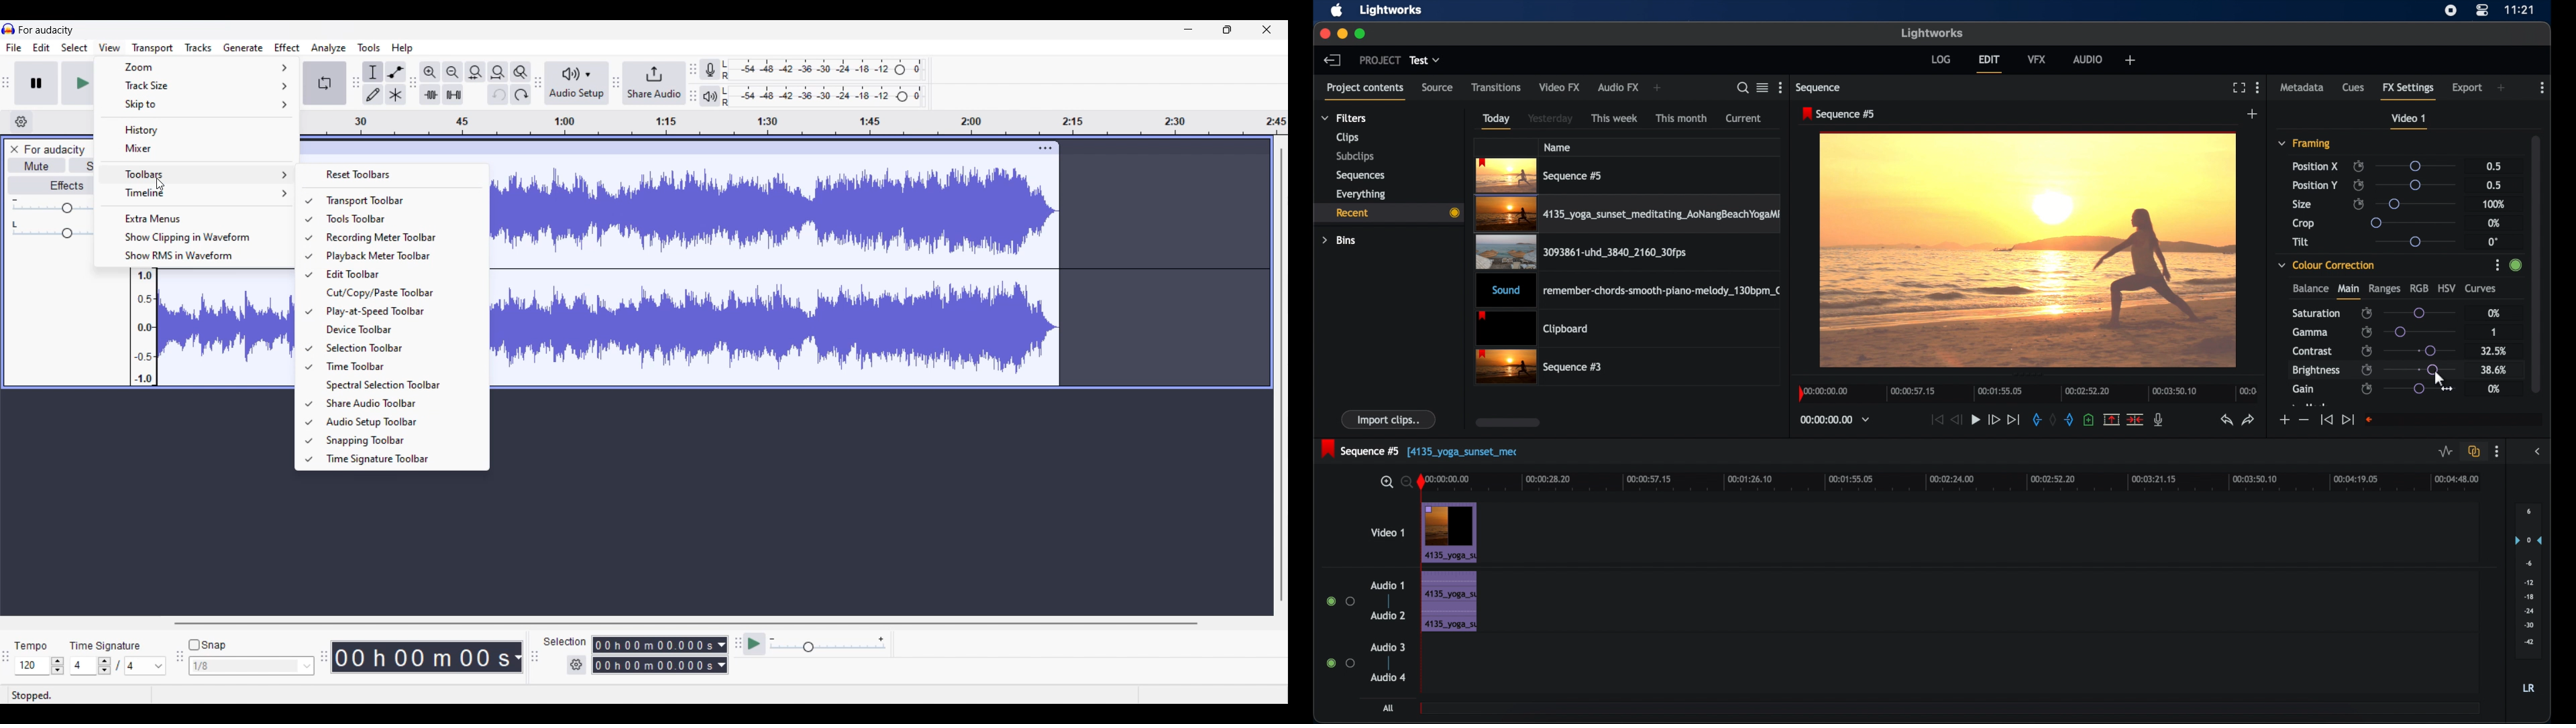  What do you see at coordinates (2304, 223) in the screenshot?
I see `crop` at bounding box center [2304, 223].